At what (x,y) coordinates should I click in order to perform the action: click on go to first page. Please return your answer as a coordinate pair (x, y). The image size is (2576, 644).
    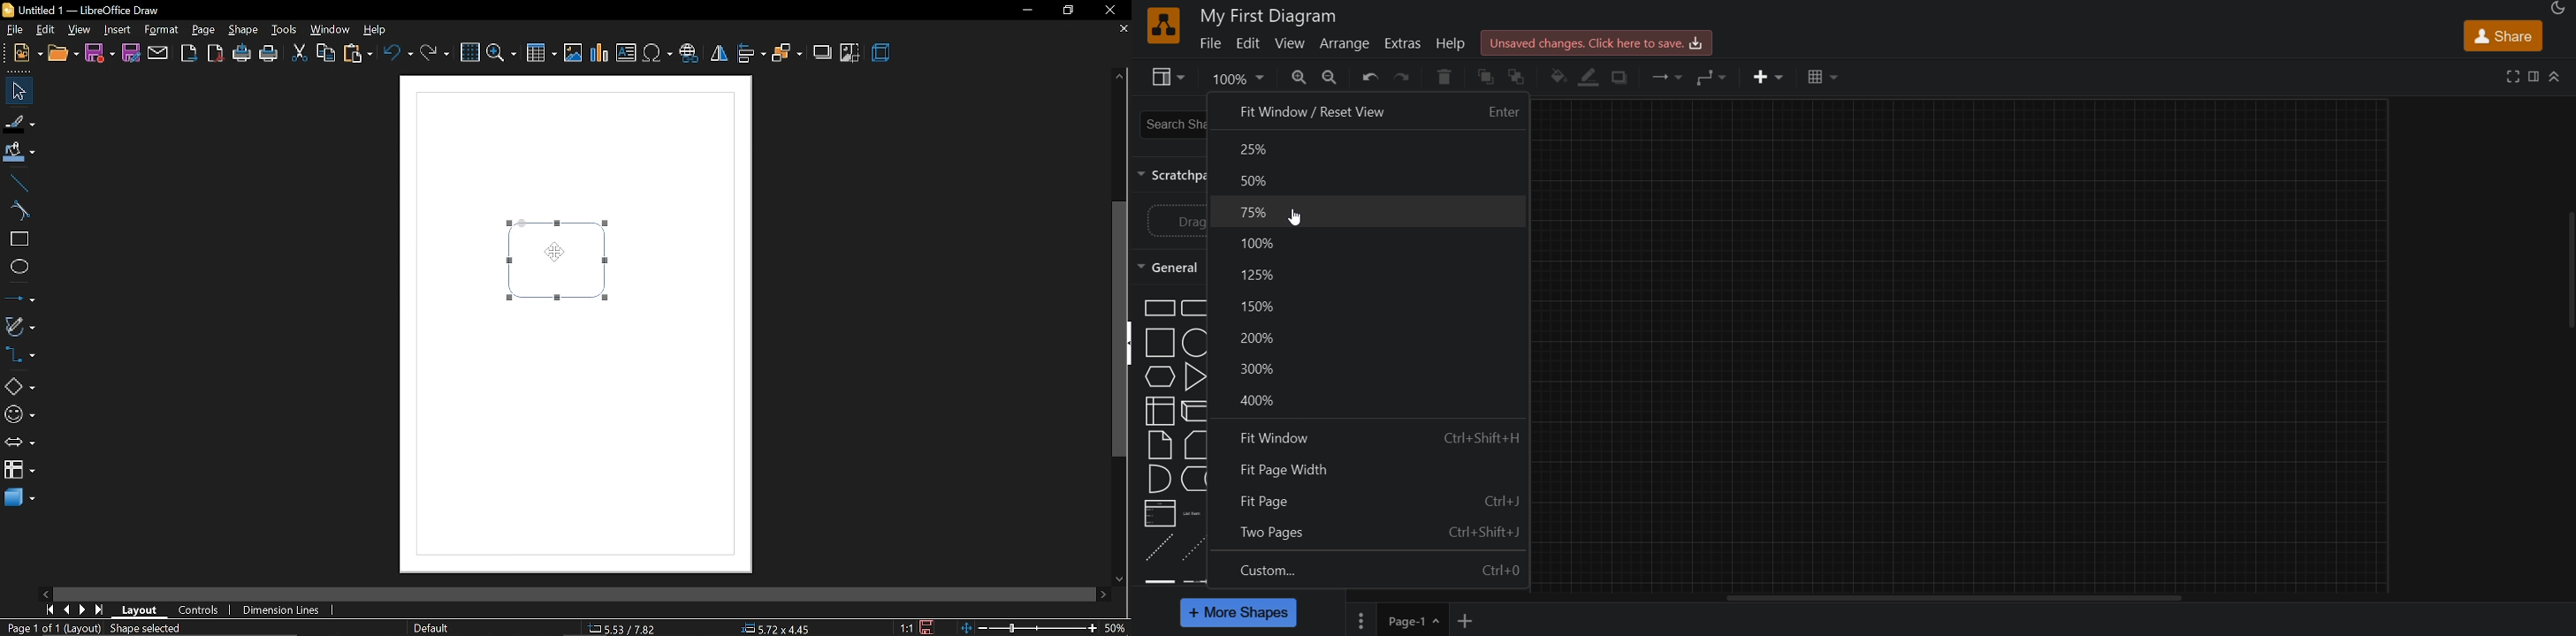
    Looking at the image, I should click on (48, 610).